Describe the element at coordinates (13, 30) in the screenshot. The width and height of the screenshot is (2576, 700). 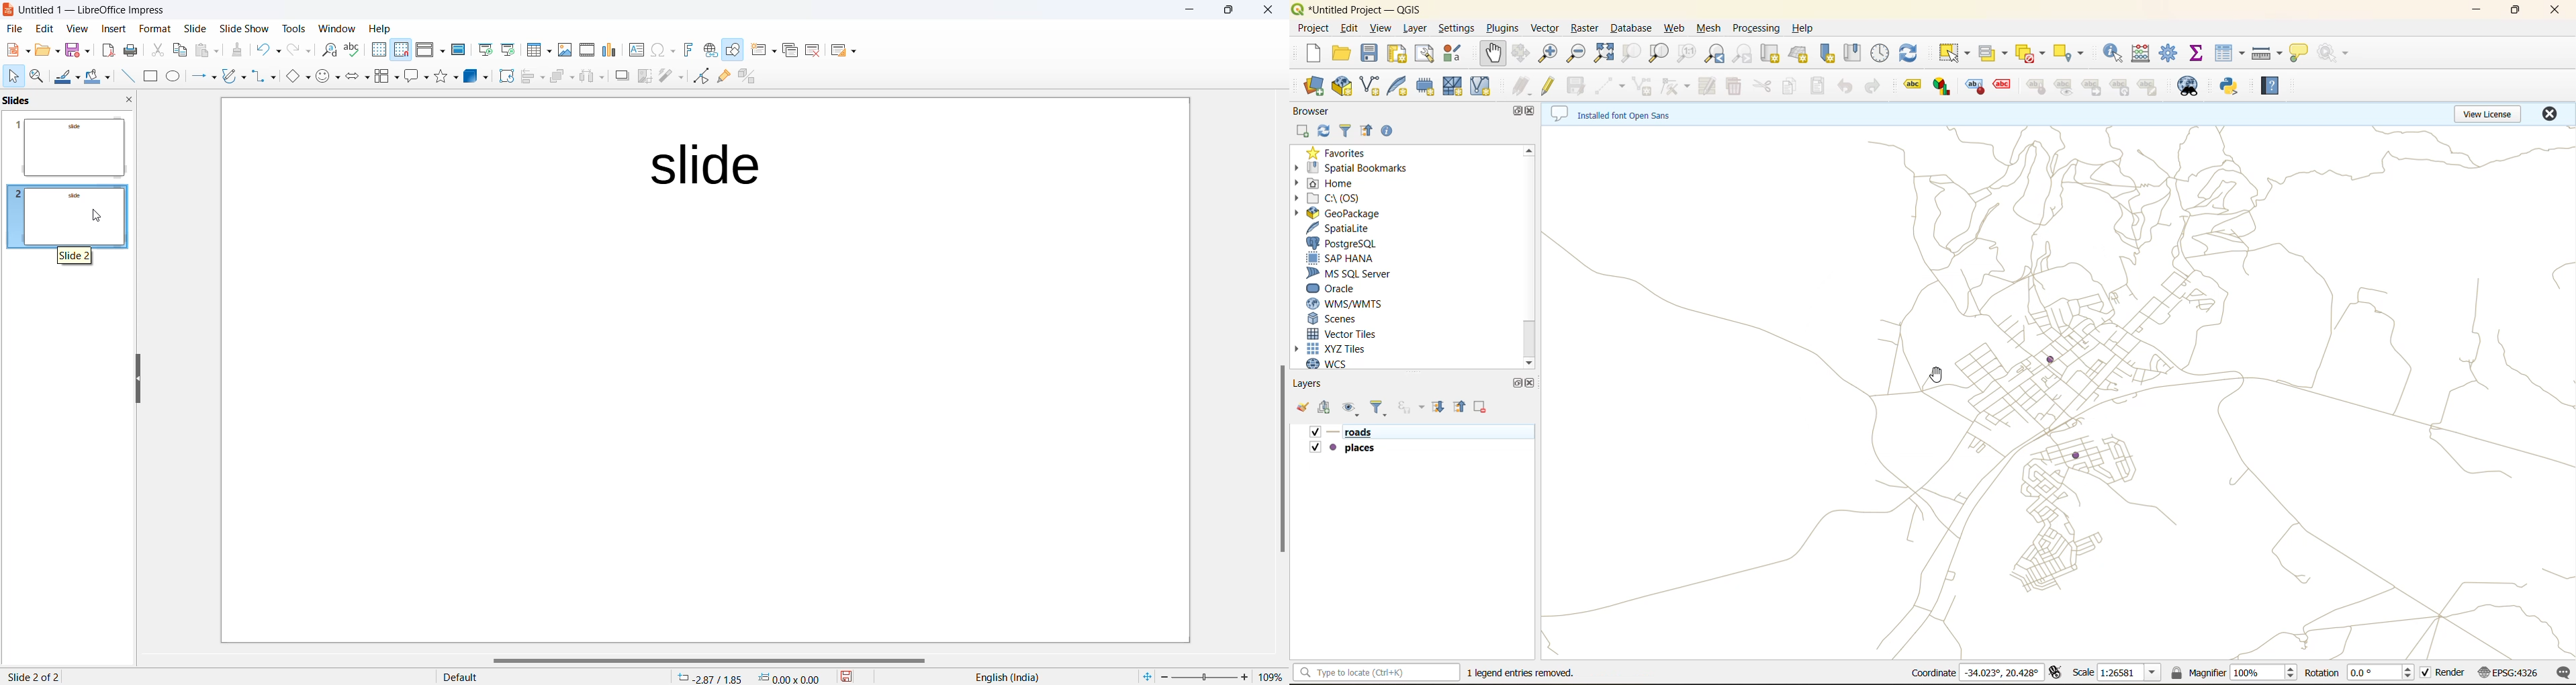
I see `file` at that location.